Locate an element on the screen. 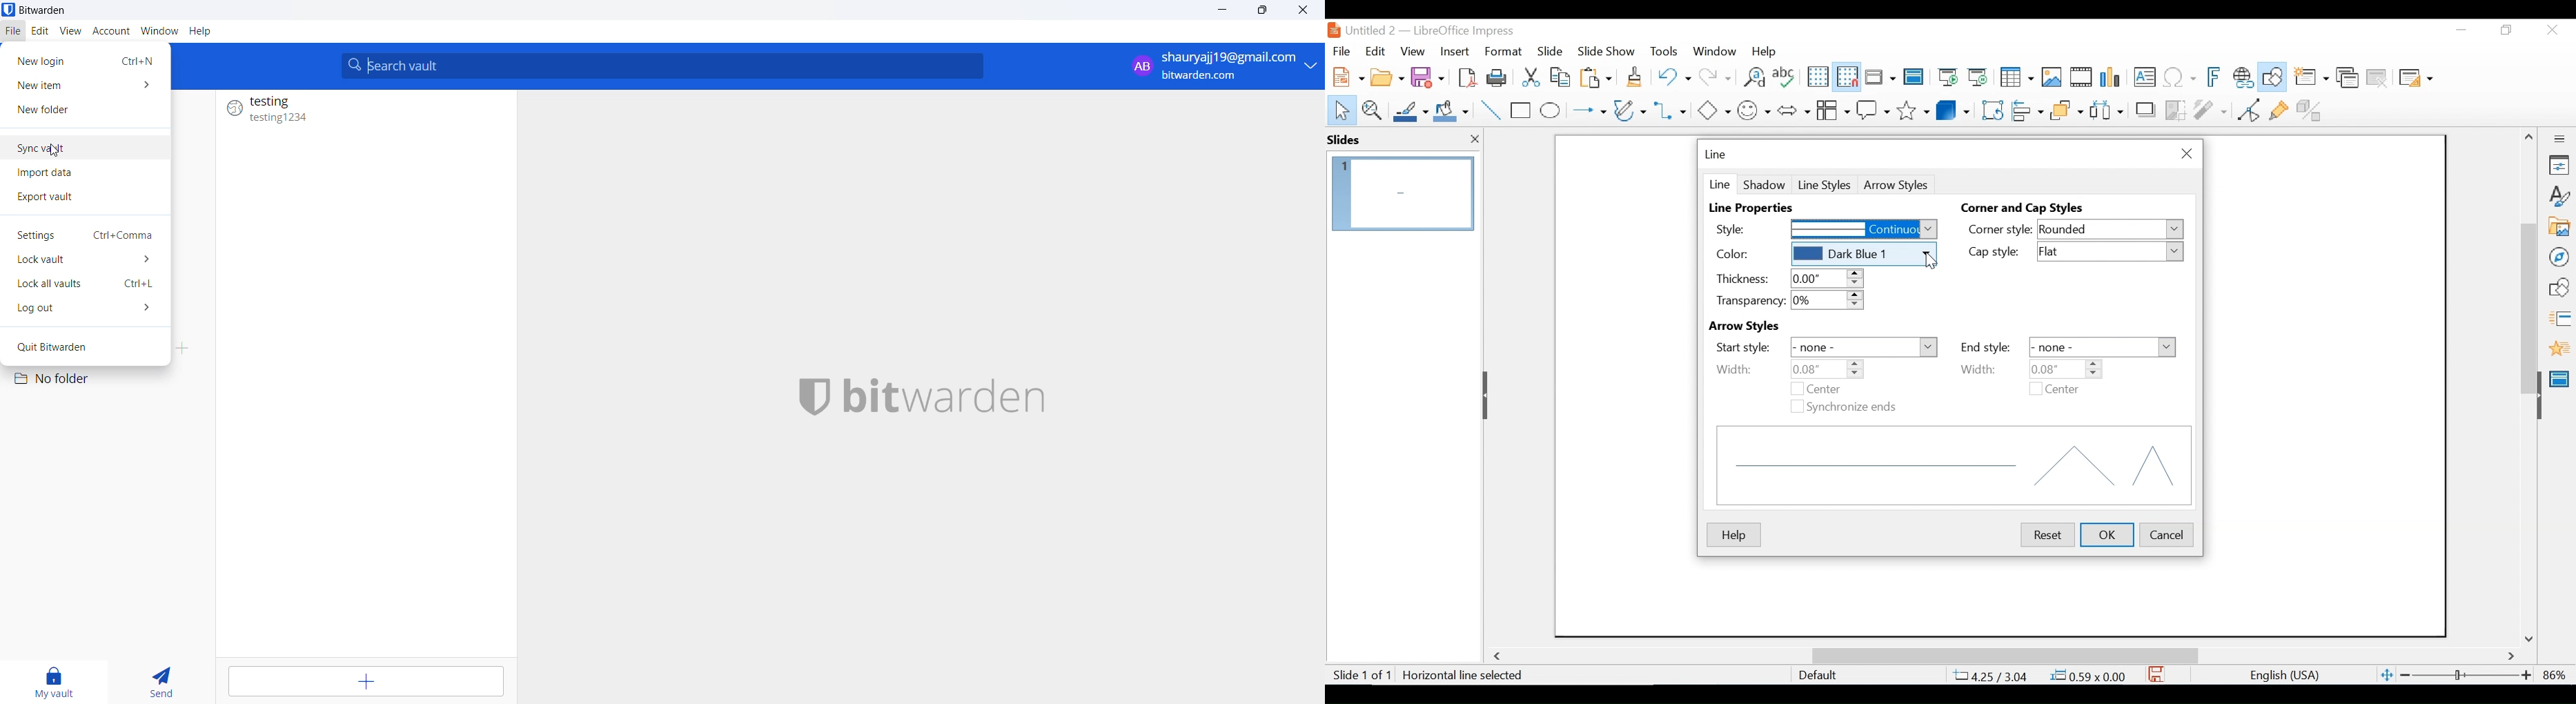 Image resolution: width=2576 pixels, height=728 pixels. Horizontal Scrollbar is located at coordinates (2004, 655).